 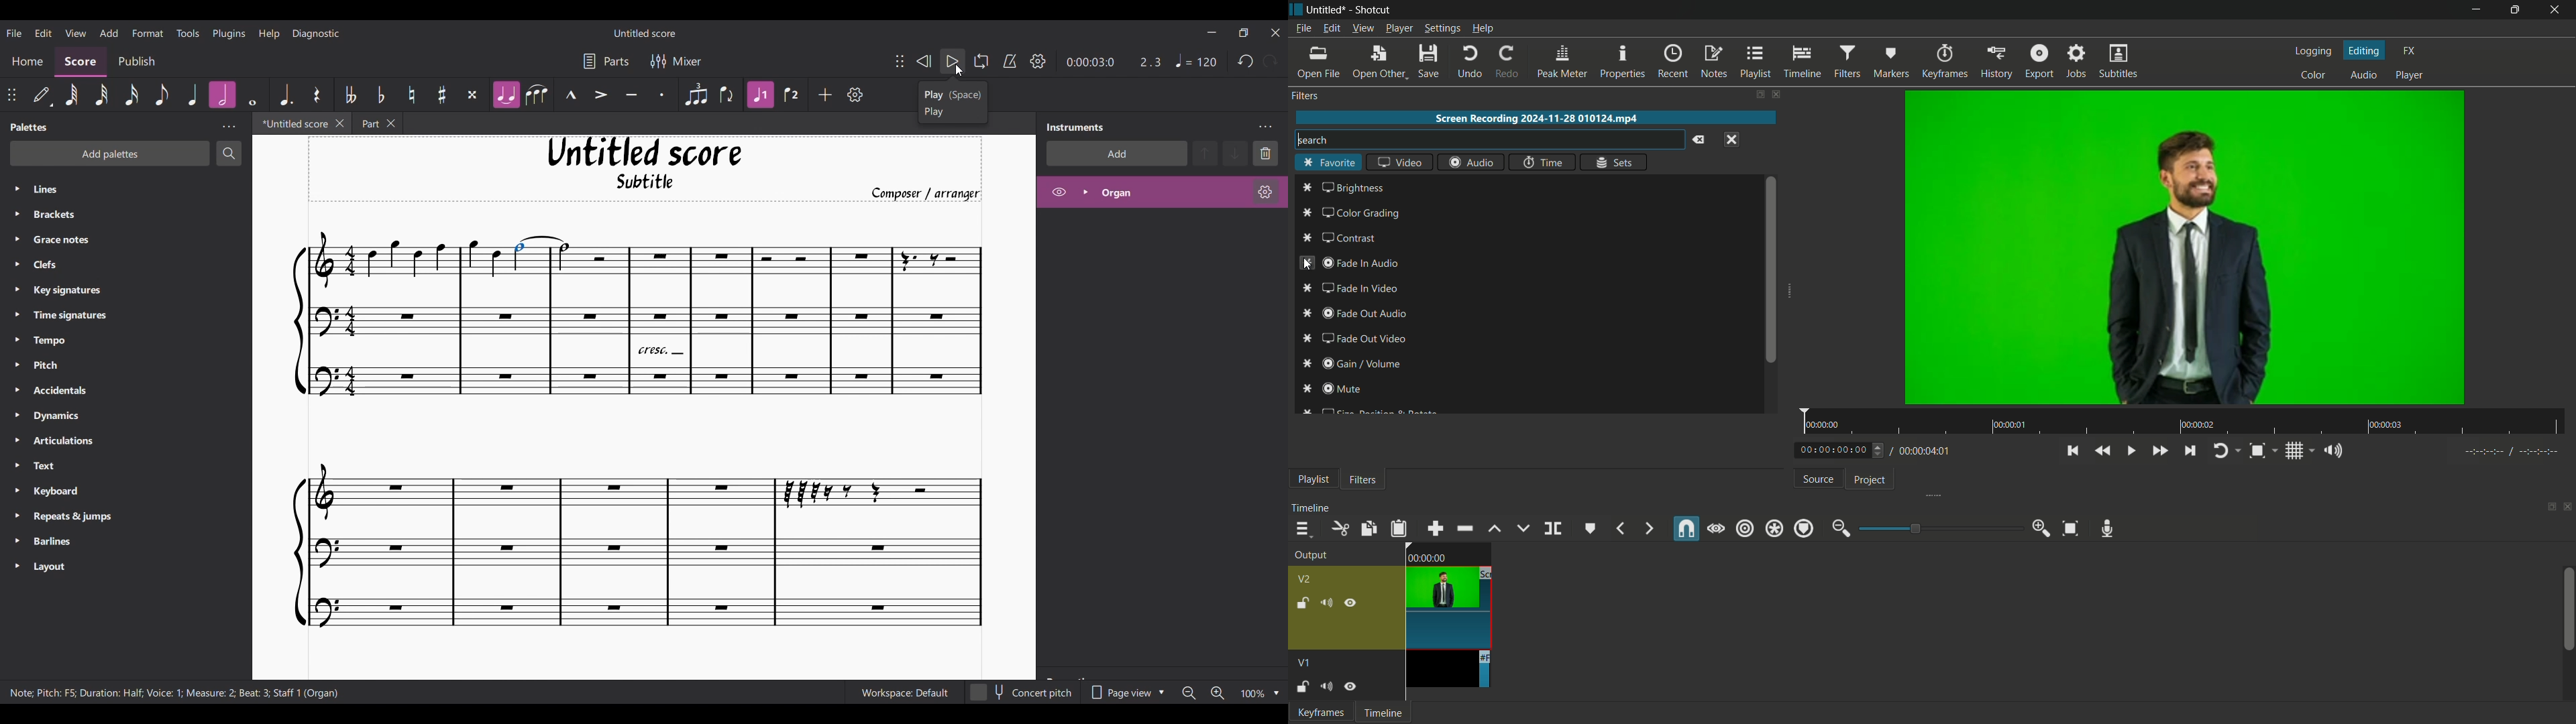 I want to click on Marcato, so click(x=571, y=95).